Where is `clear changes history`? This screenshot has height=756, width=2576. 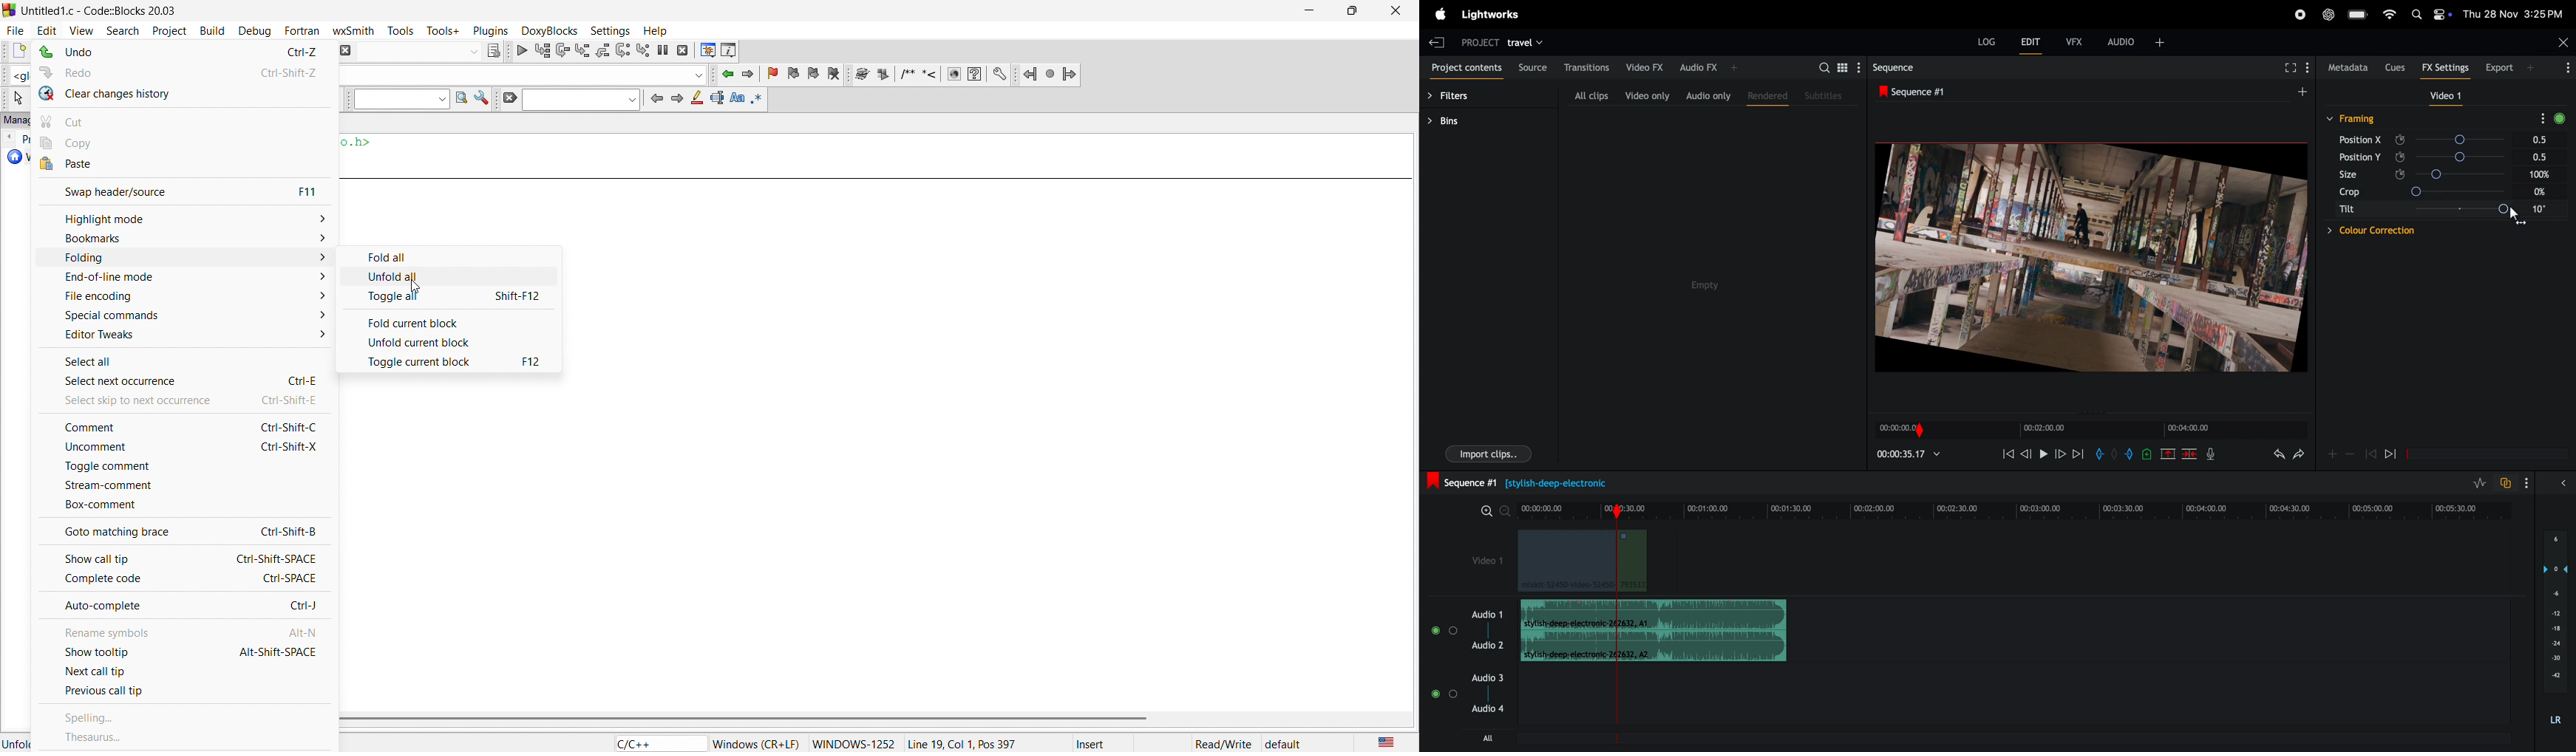
clear changes history is located at coordinates (185, 94).